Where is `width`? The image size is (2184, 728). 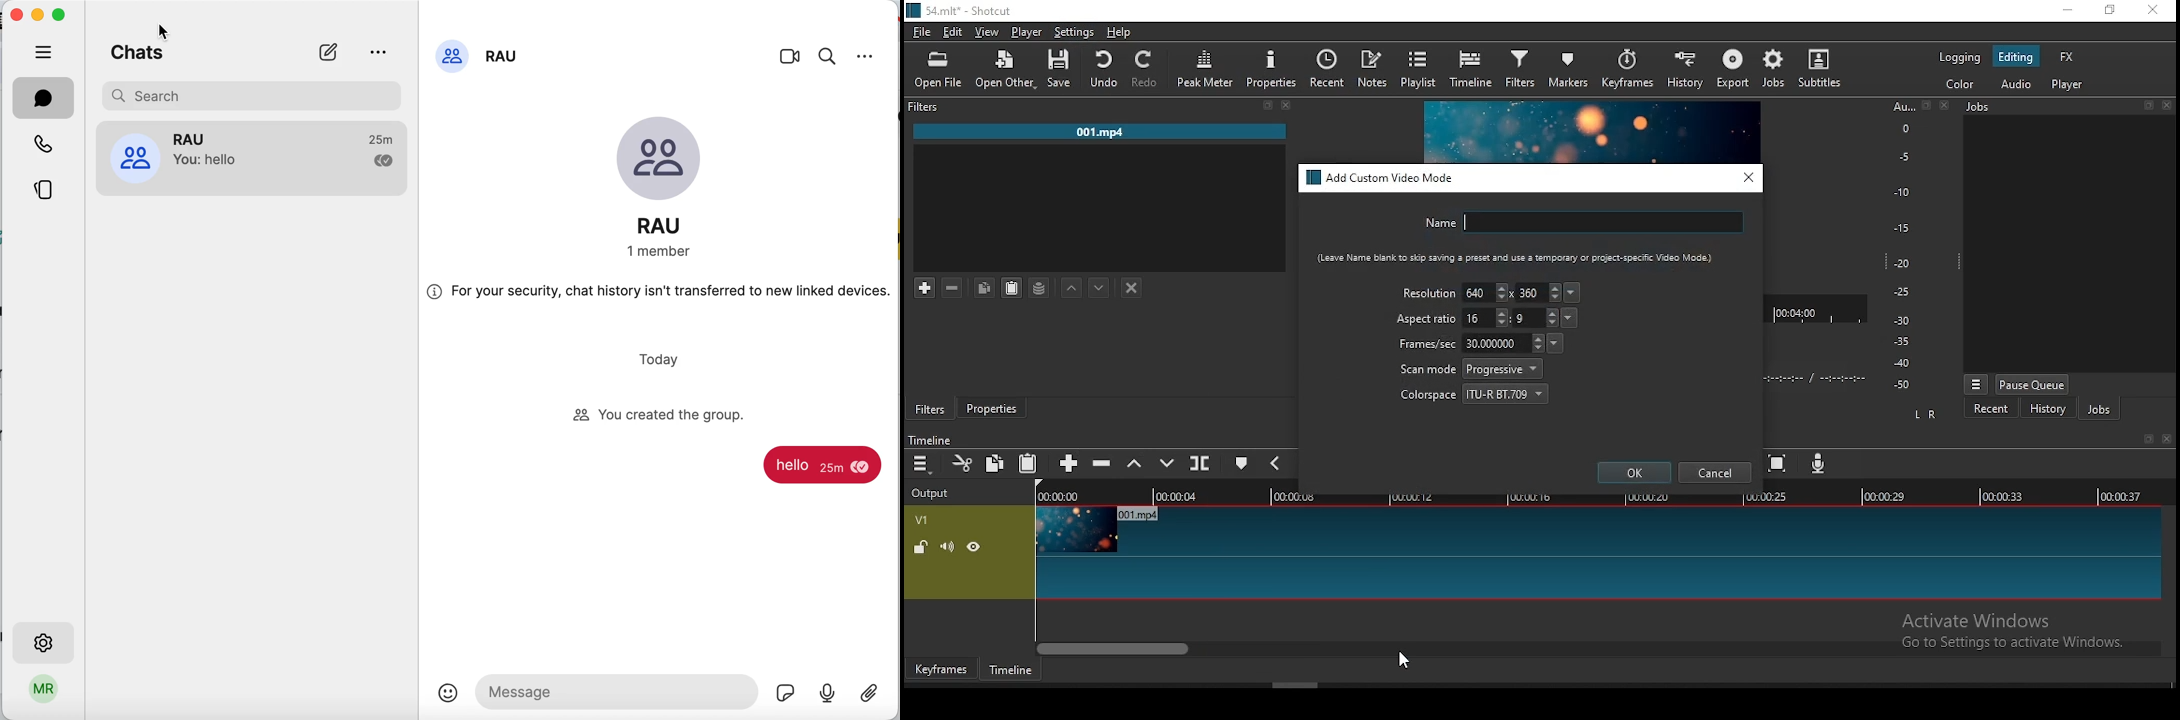
width is located at coordinates (1486, 318).